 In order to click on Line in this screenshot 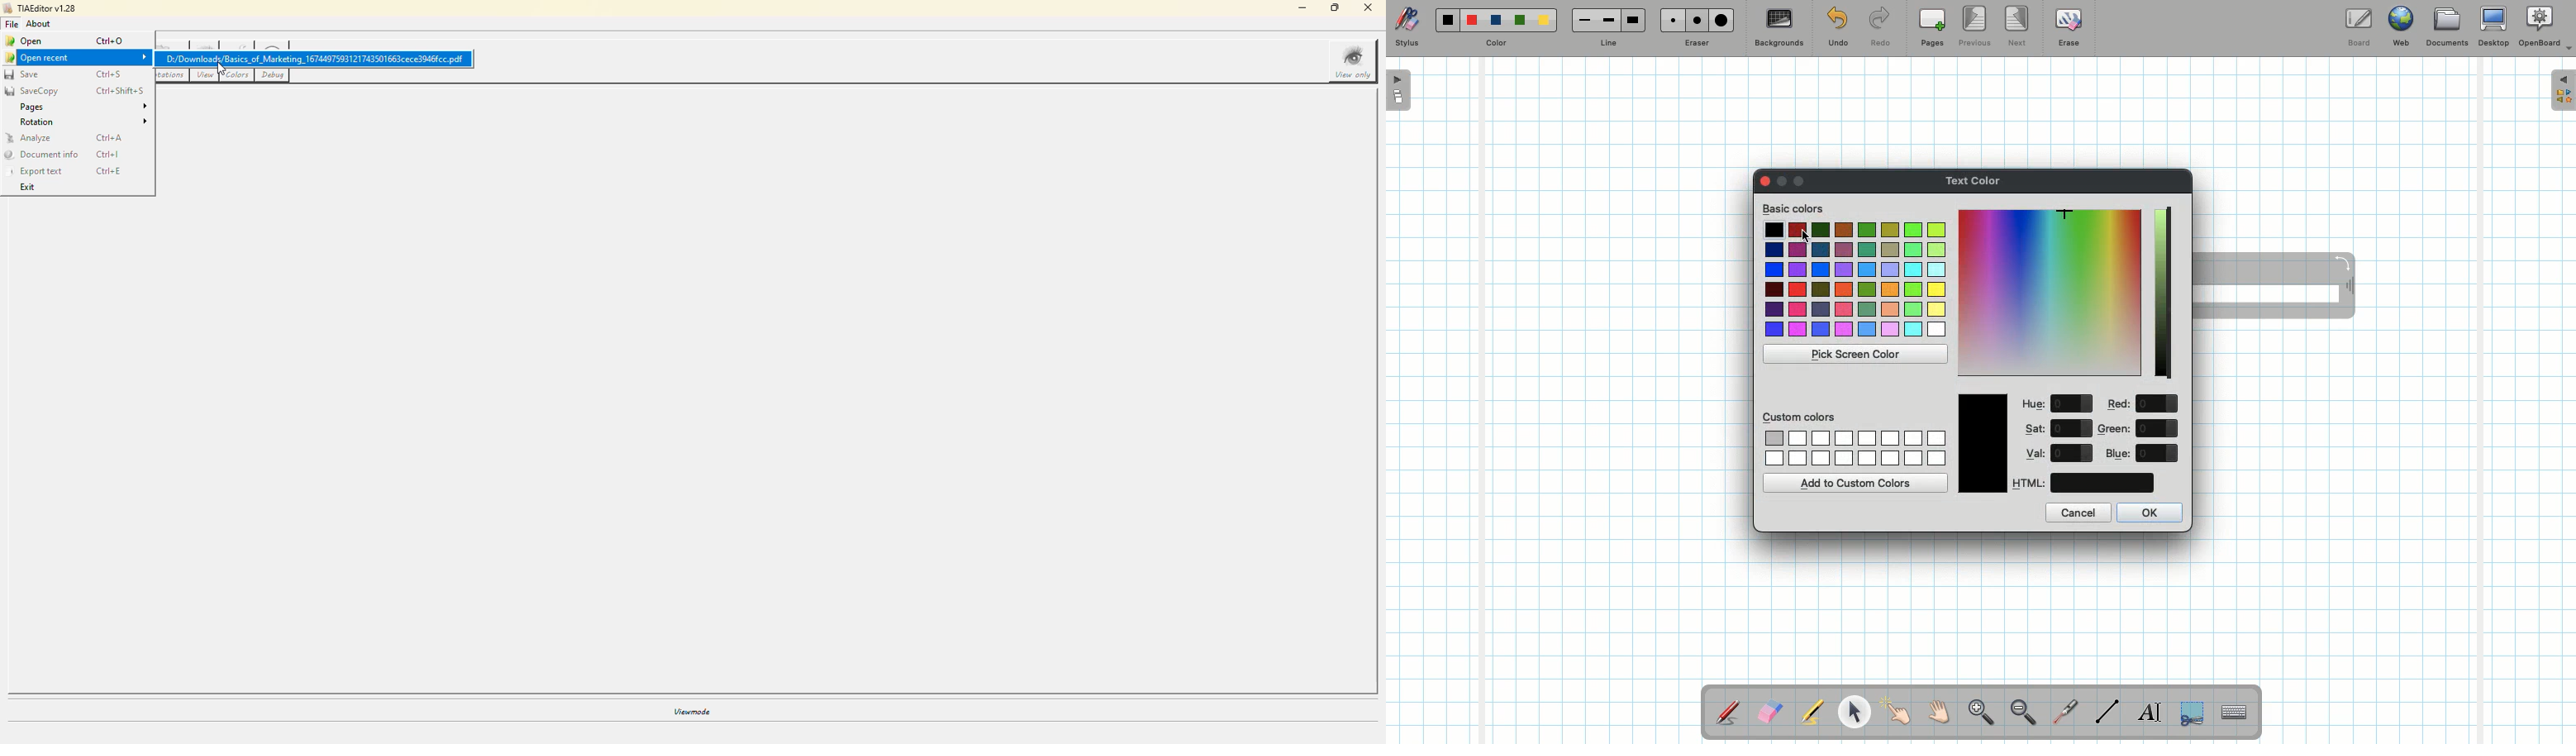, I will do `click(1608, 44)`.